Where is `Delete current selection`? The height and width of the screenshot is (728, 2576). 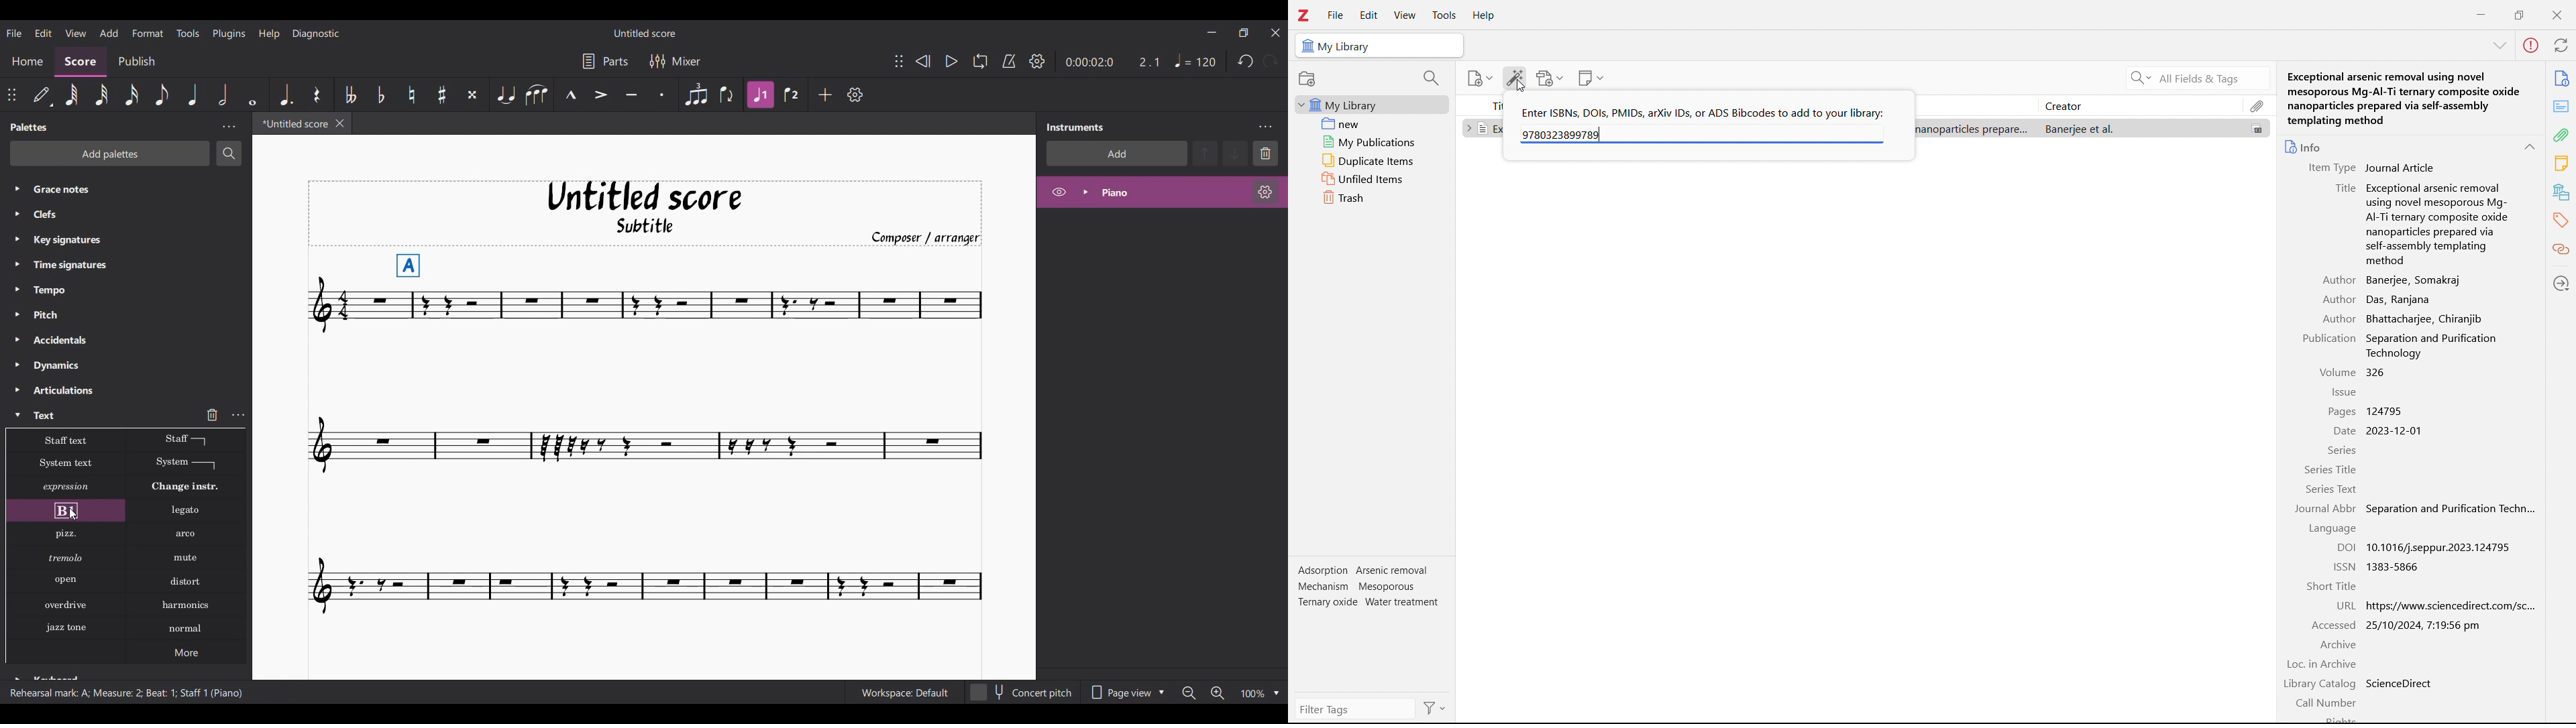 Delete current selection is located at coordinates (212, 414).